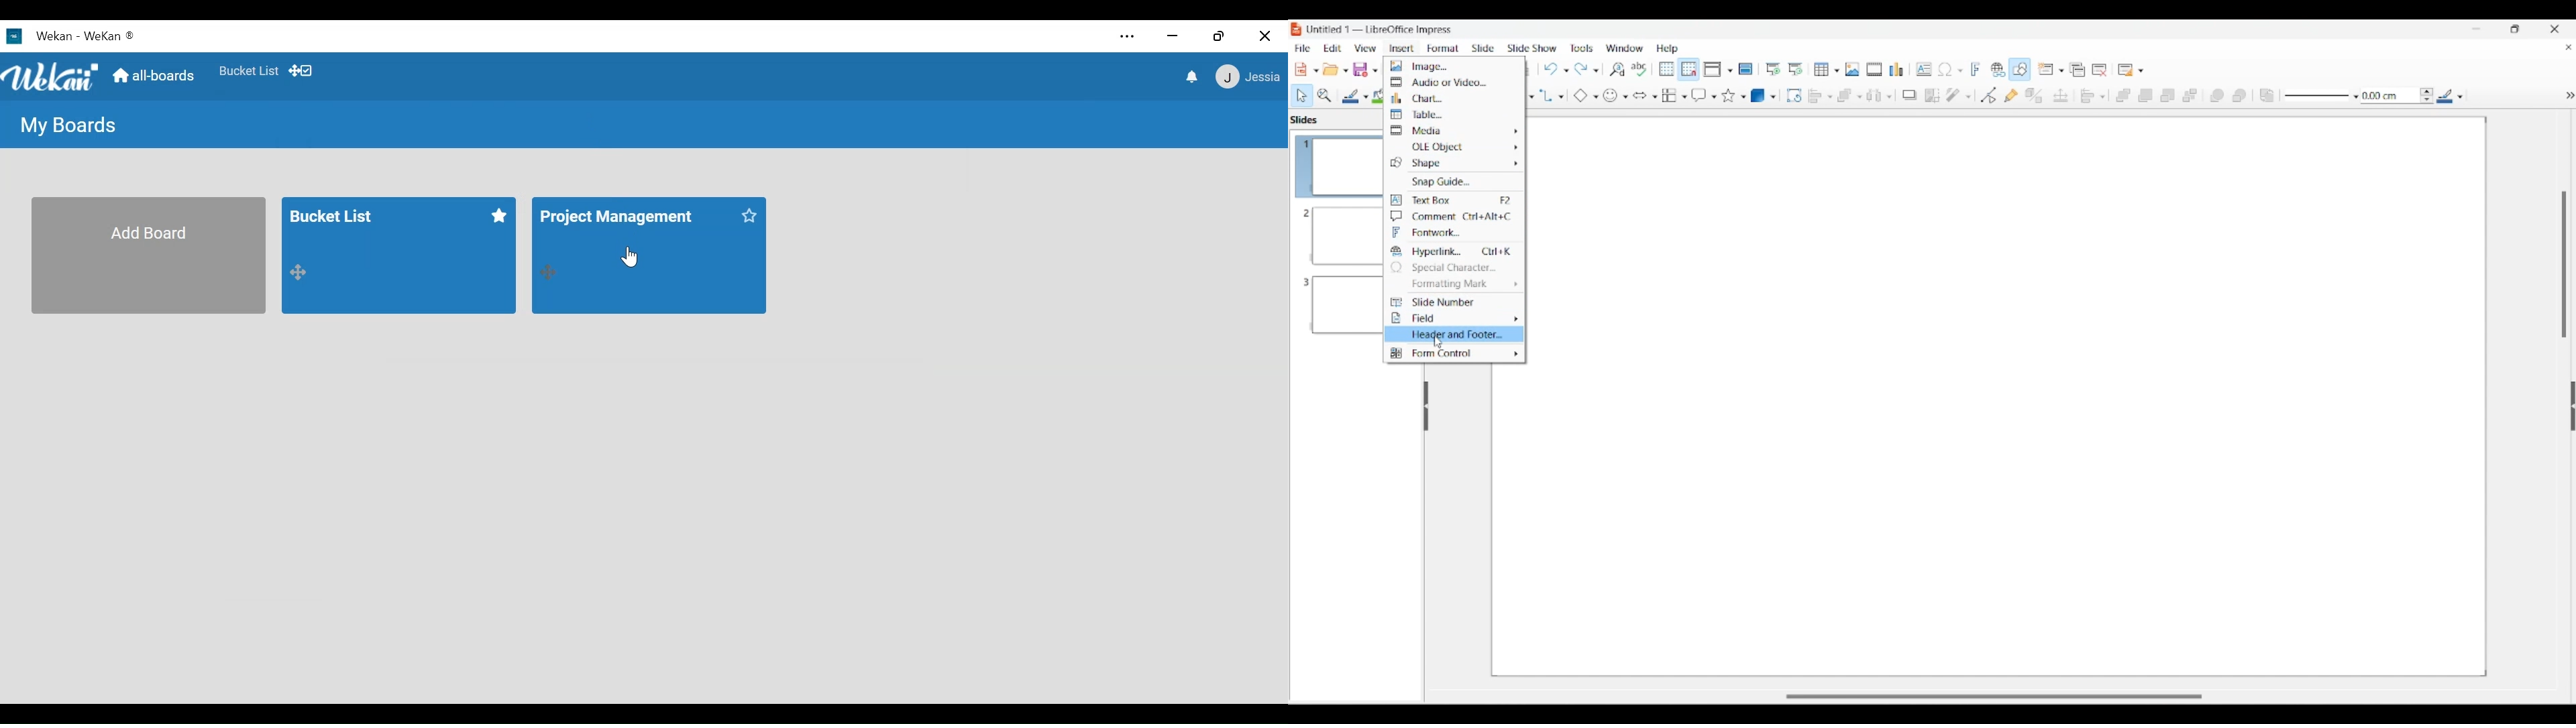 The image size is (2576, 728). I want to click on Insert image, so click(1852, 69).